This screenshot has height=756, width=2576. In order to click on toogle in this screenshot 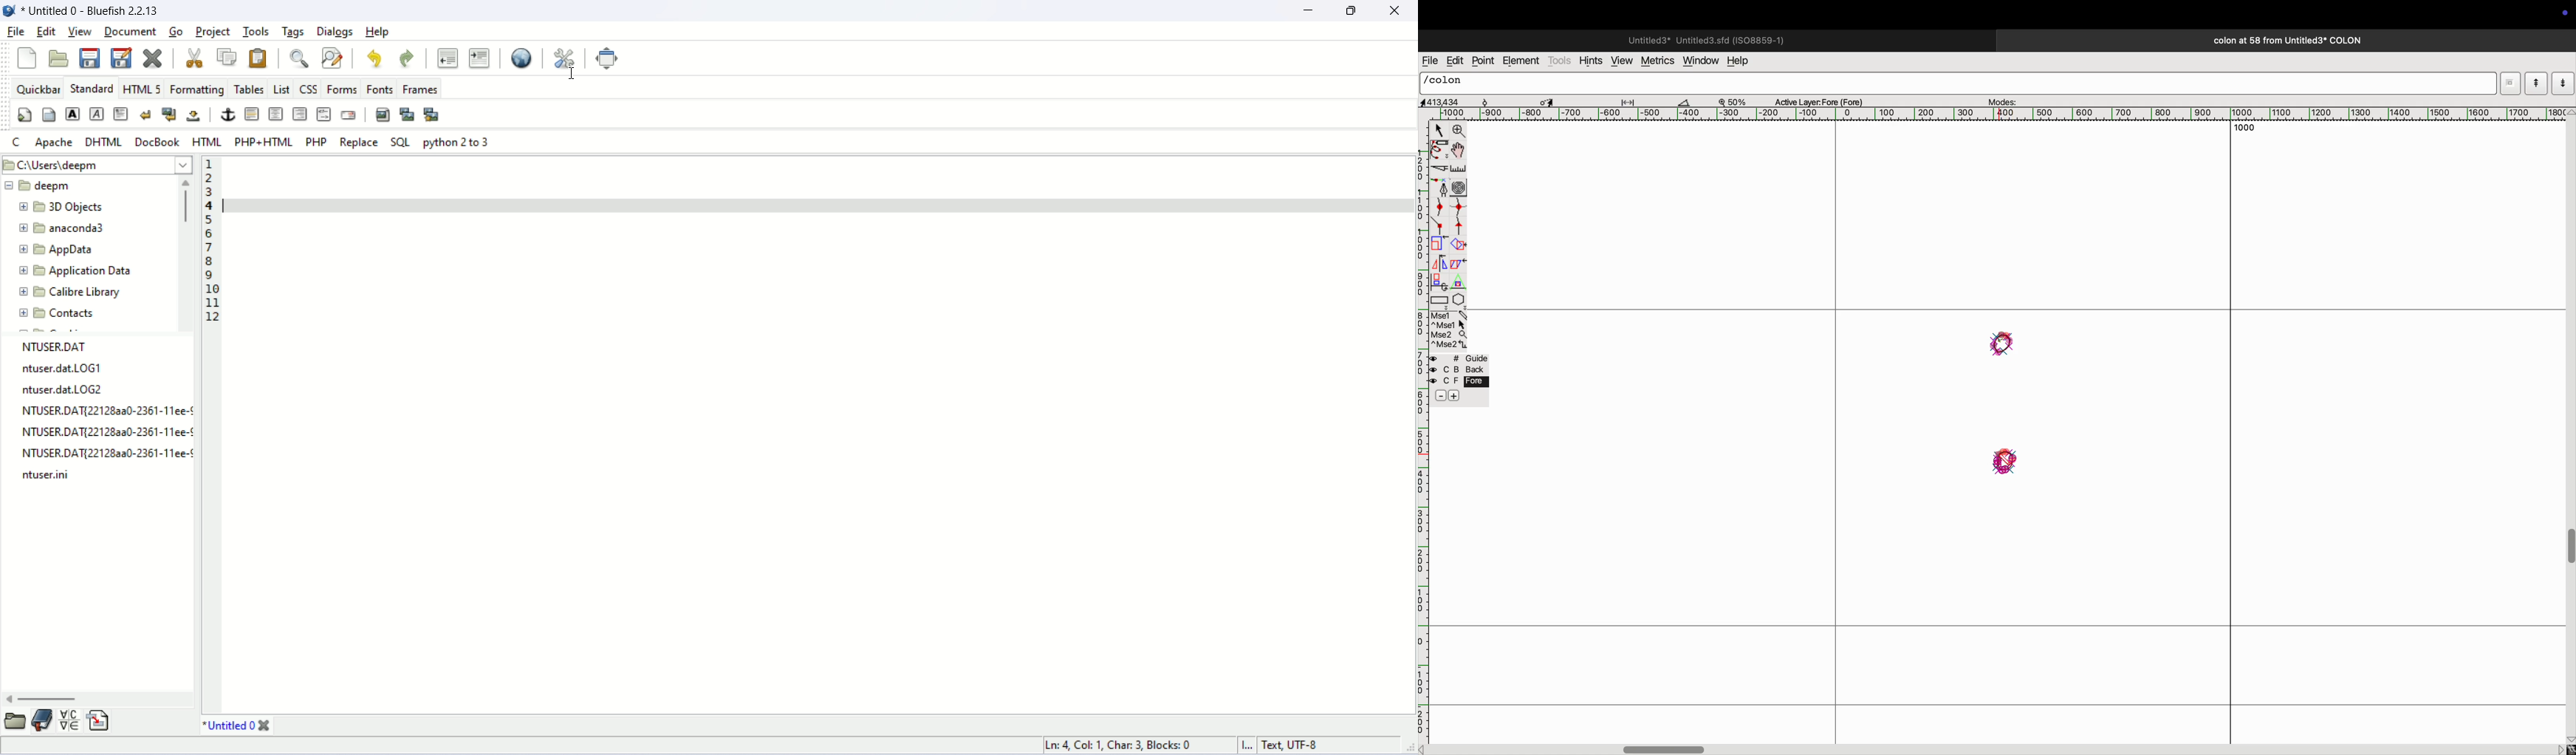, I will do `click(2569, 552)`.